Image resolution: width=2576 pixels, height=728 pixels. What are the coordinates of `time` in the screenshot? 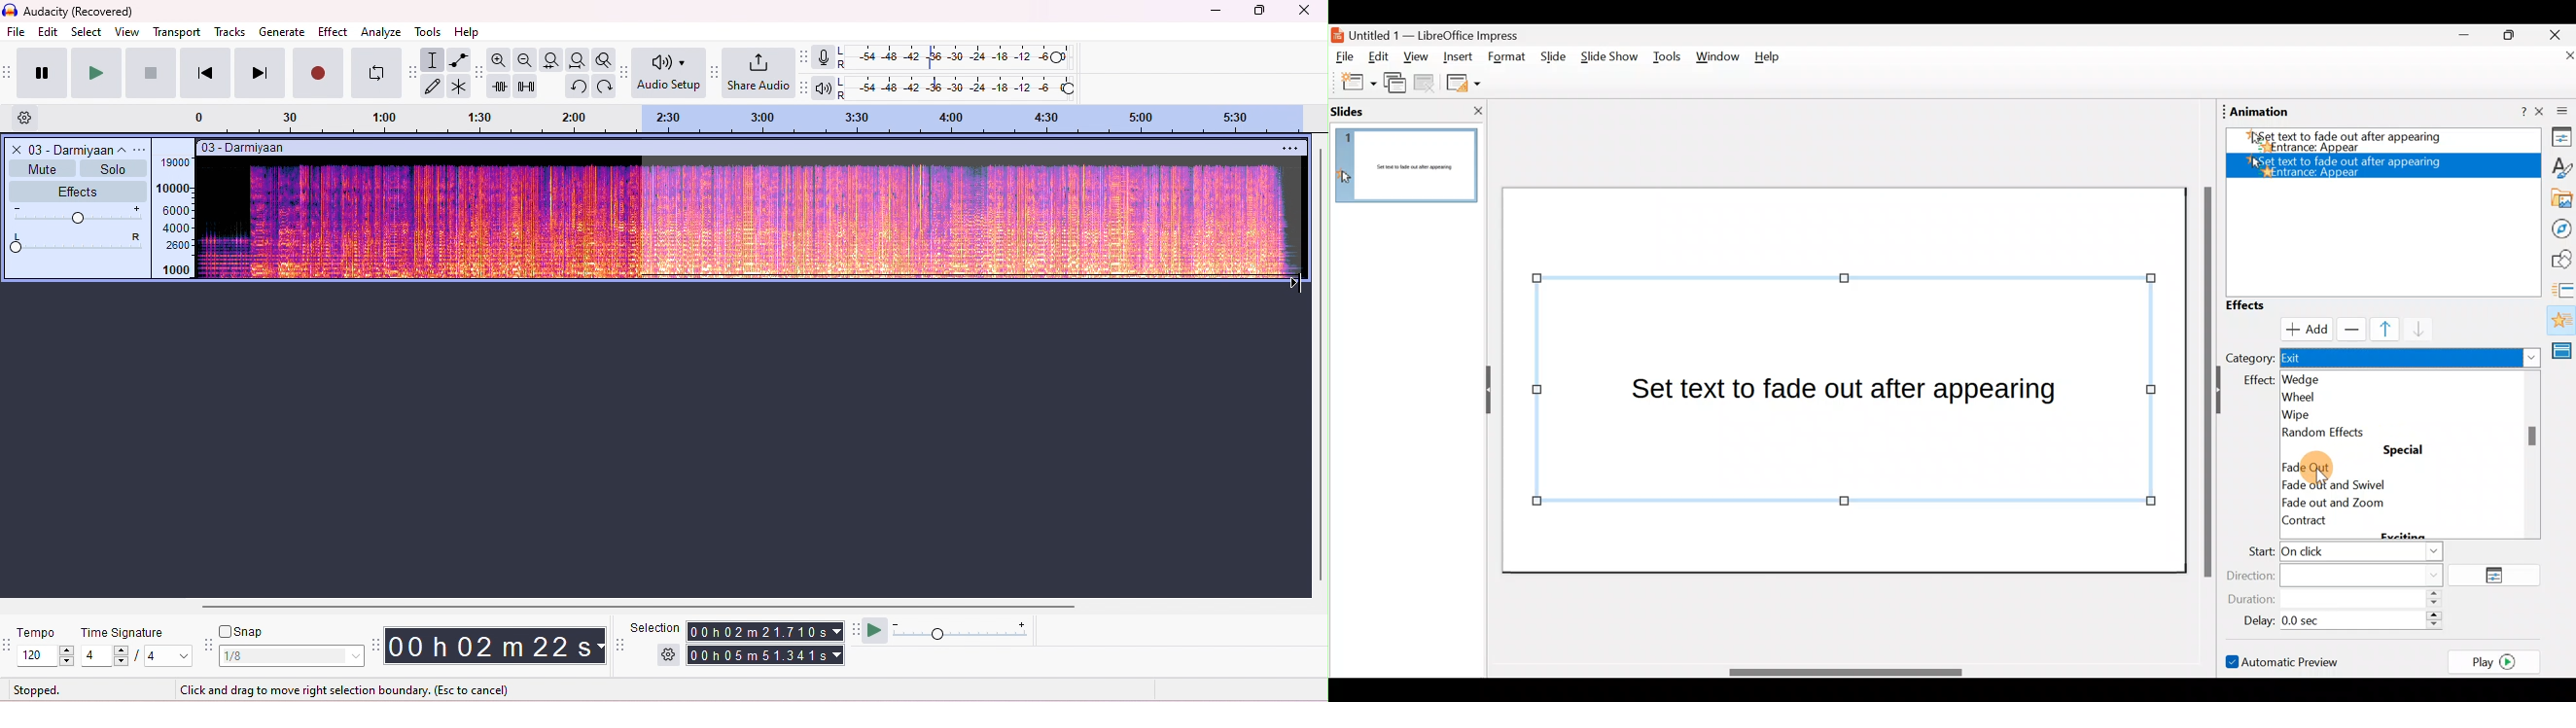 It's located at (494, 645).